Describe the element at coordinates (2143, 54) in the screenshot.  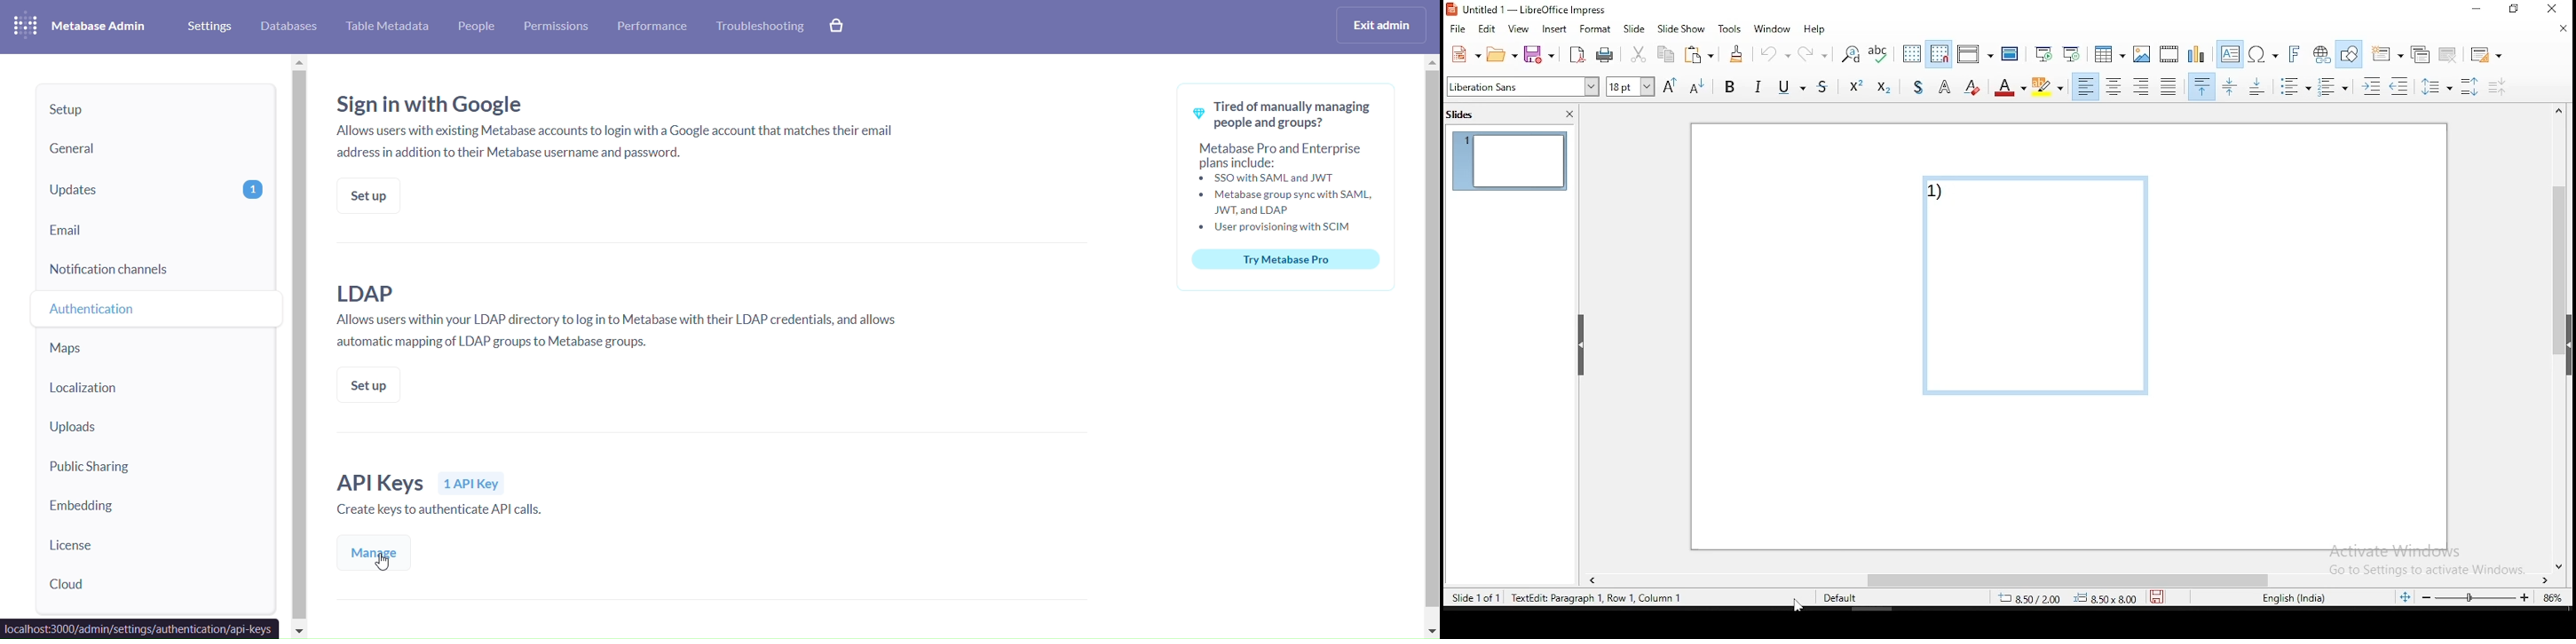
I see `insert image` at that location.